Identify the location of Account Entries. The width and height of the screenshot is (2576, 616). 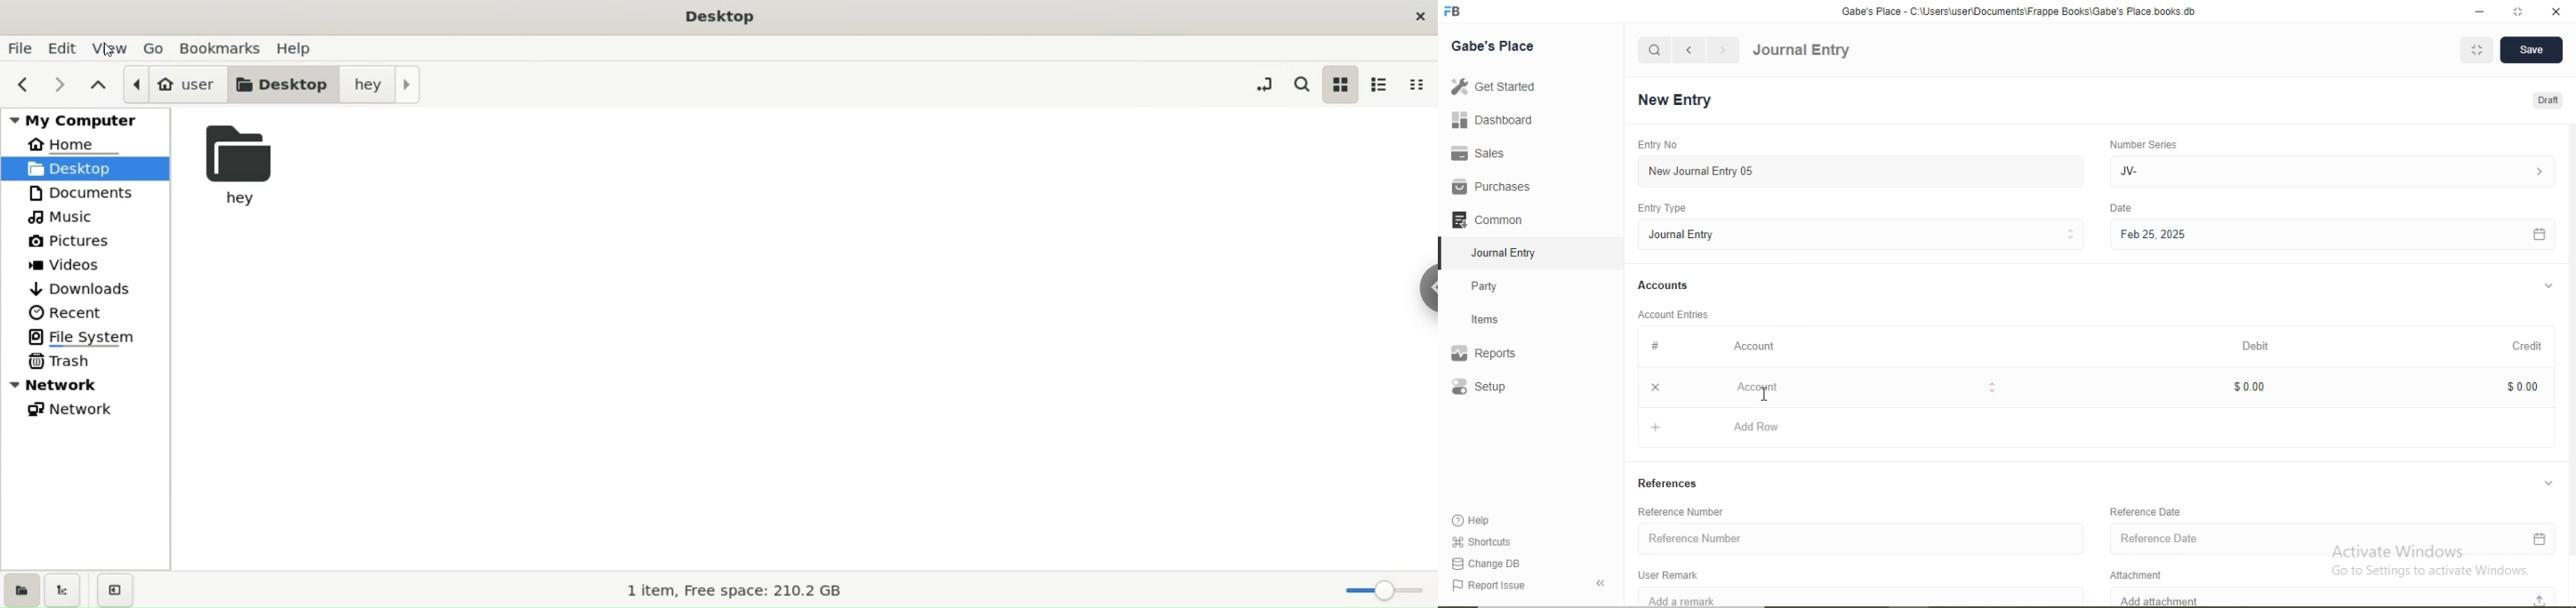
(1672, 313).